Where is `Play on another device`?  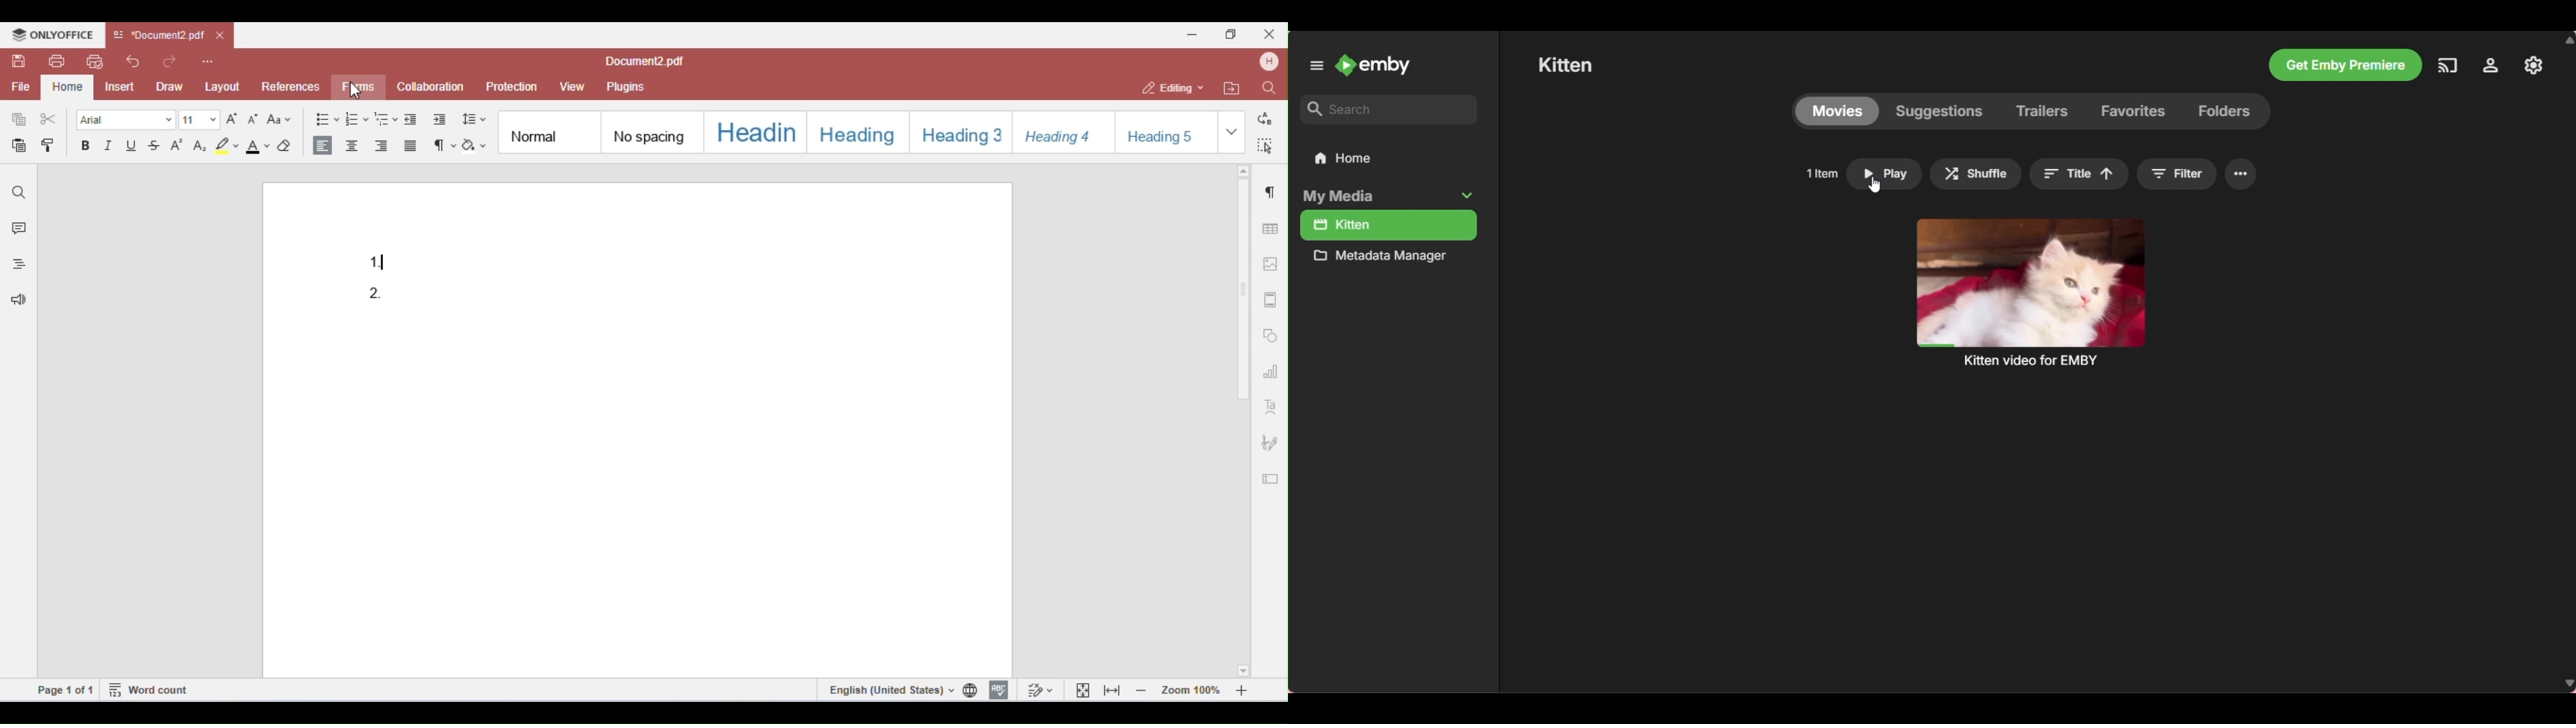 Play on another device is located at coordinates (2449, 65).